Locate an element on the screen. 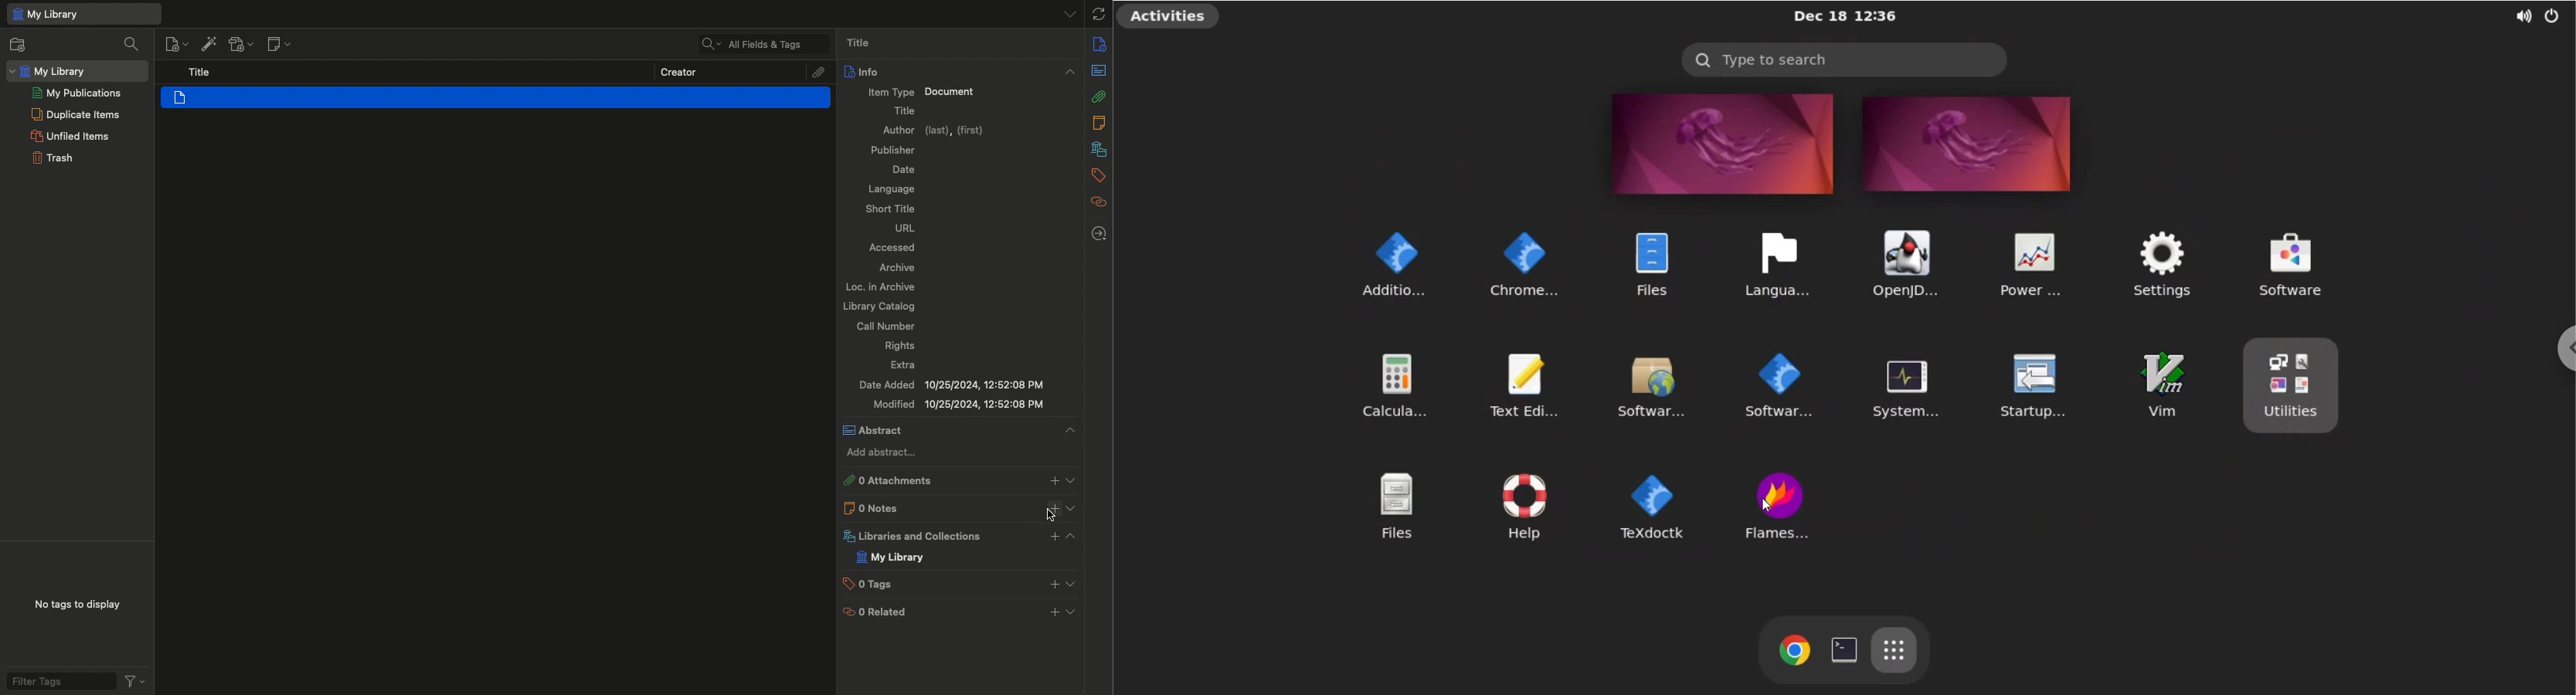 The width and height of the screenshot is (2576, 700). Add is located at coordinates (1054, 612).